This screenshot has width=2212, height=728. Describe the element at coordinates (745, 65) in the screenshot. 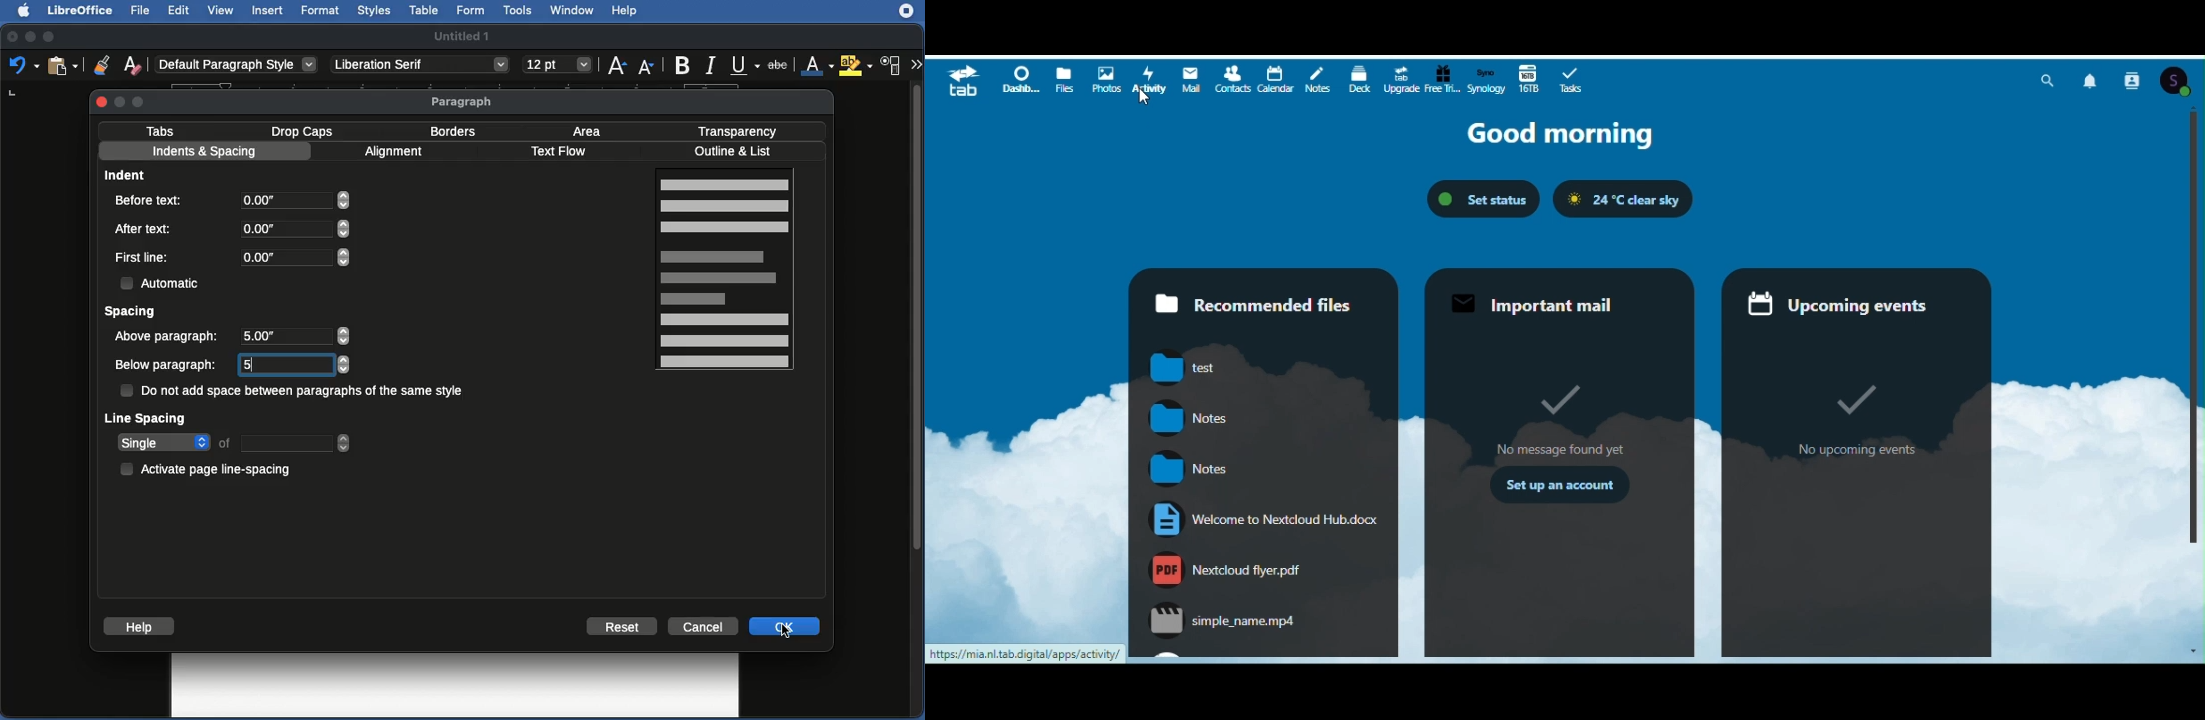

I see `Underline` at that location.